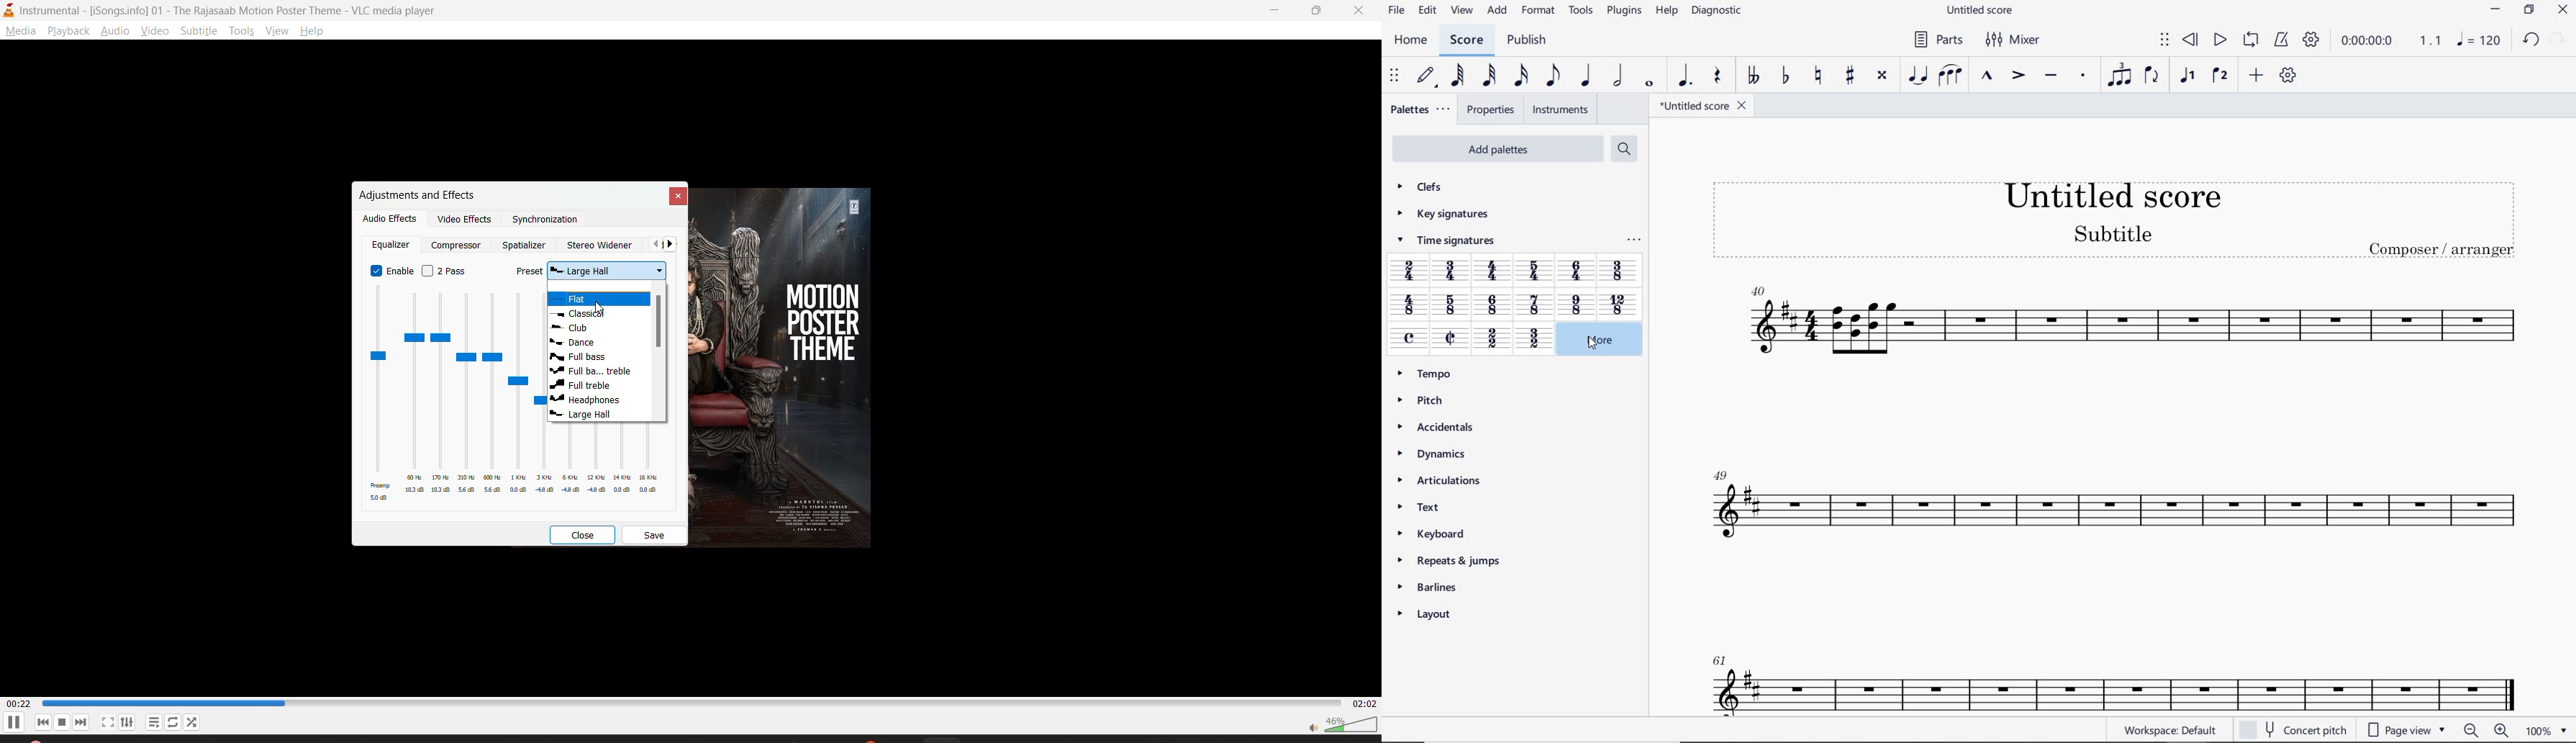 The height and width of the screenshot is (756, 2576). I want to click on PLUGINS, so click(1622, 12).